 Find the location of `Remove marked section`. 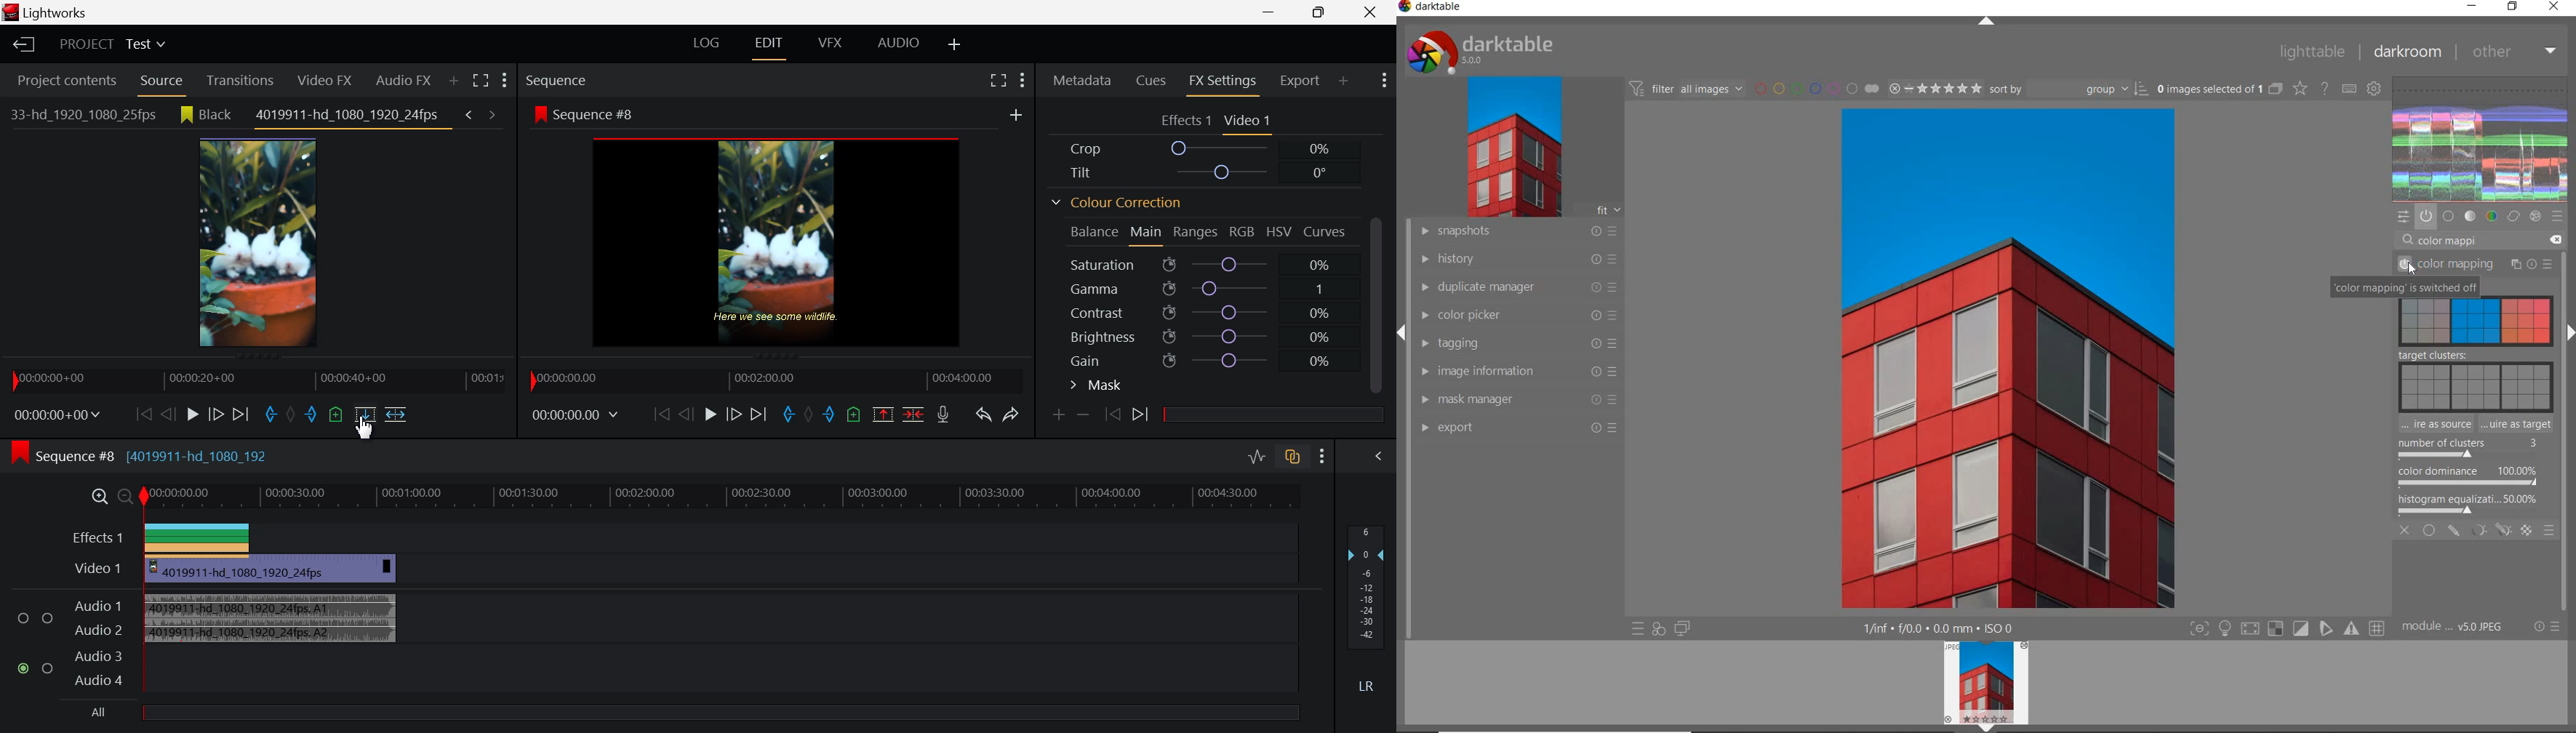

Remove marked section is located at coordinates (884, 414).